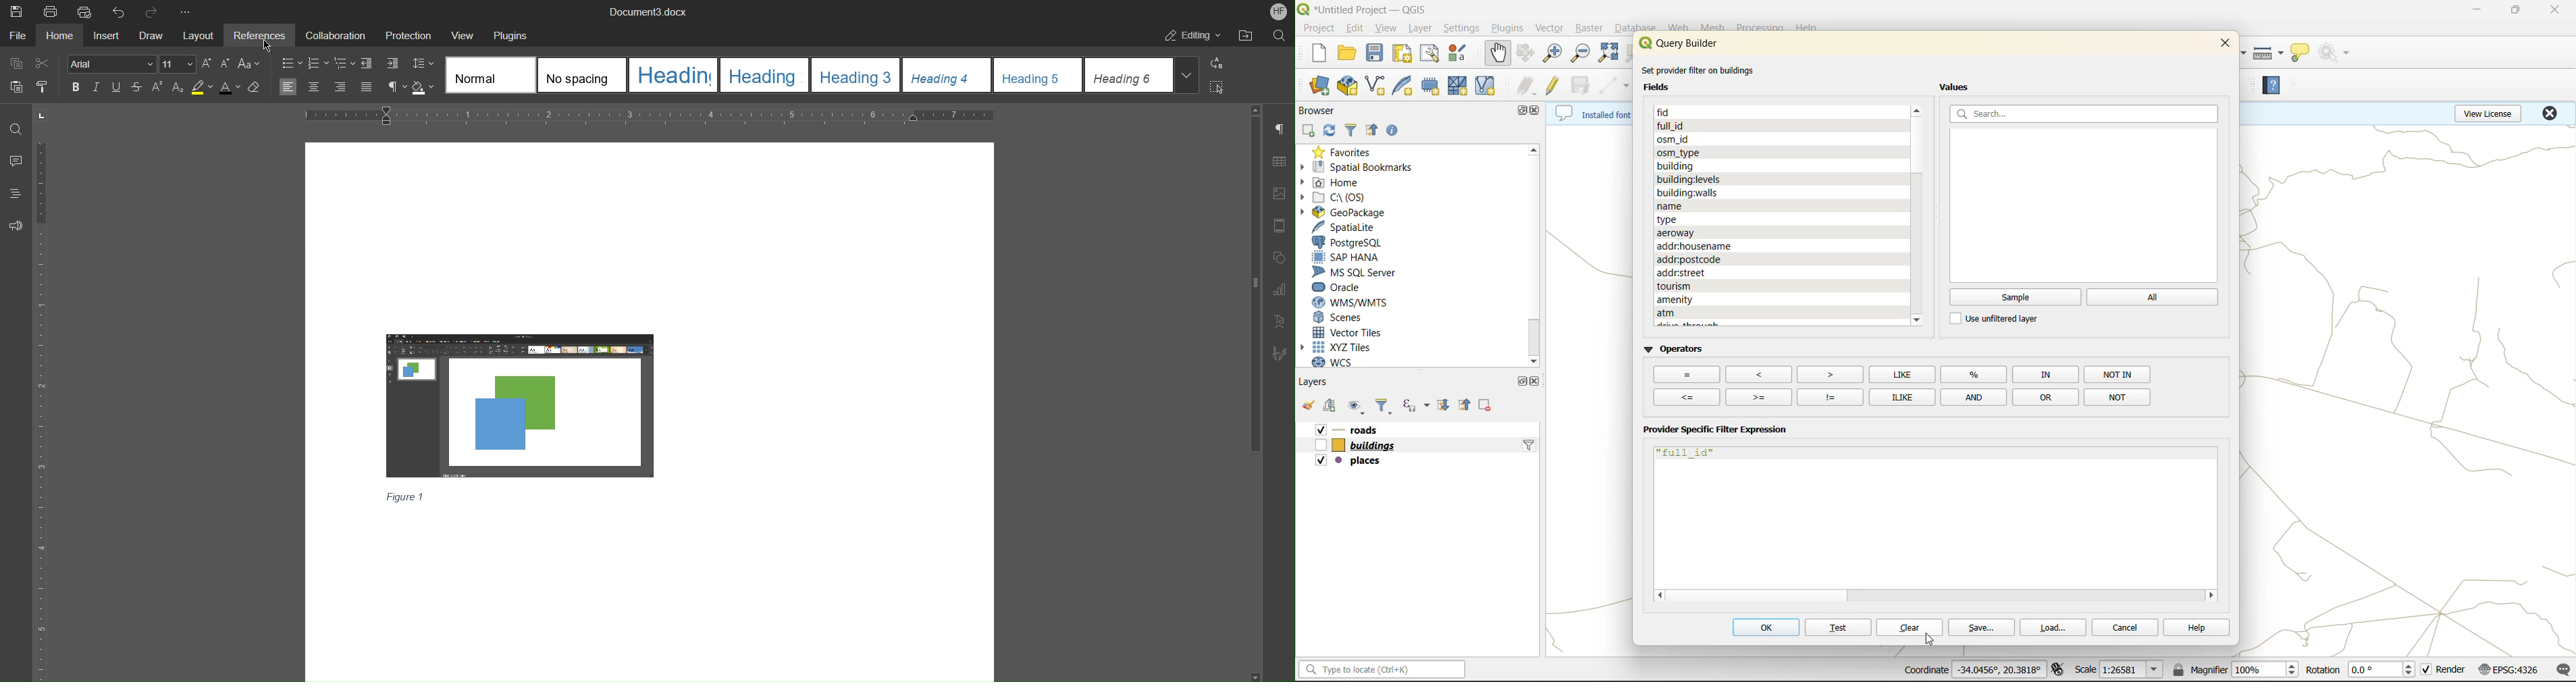 This screenshot has width=2576, height=700. Describe the element at coordinates (136, 86) in the screenshot. I see `Strikethrough` at that location.